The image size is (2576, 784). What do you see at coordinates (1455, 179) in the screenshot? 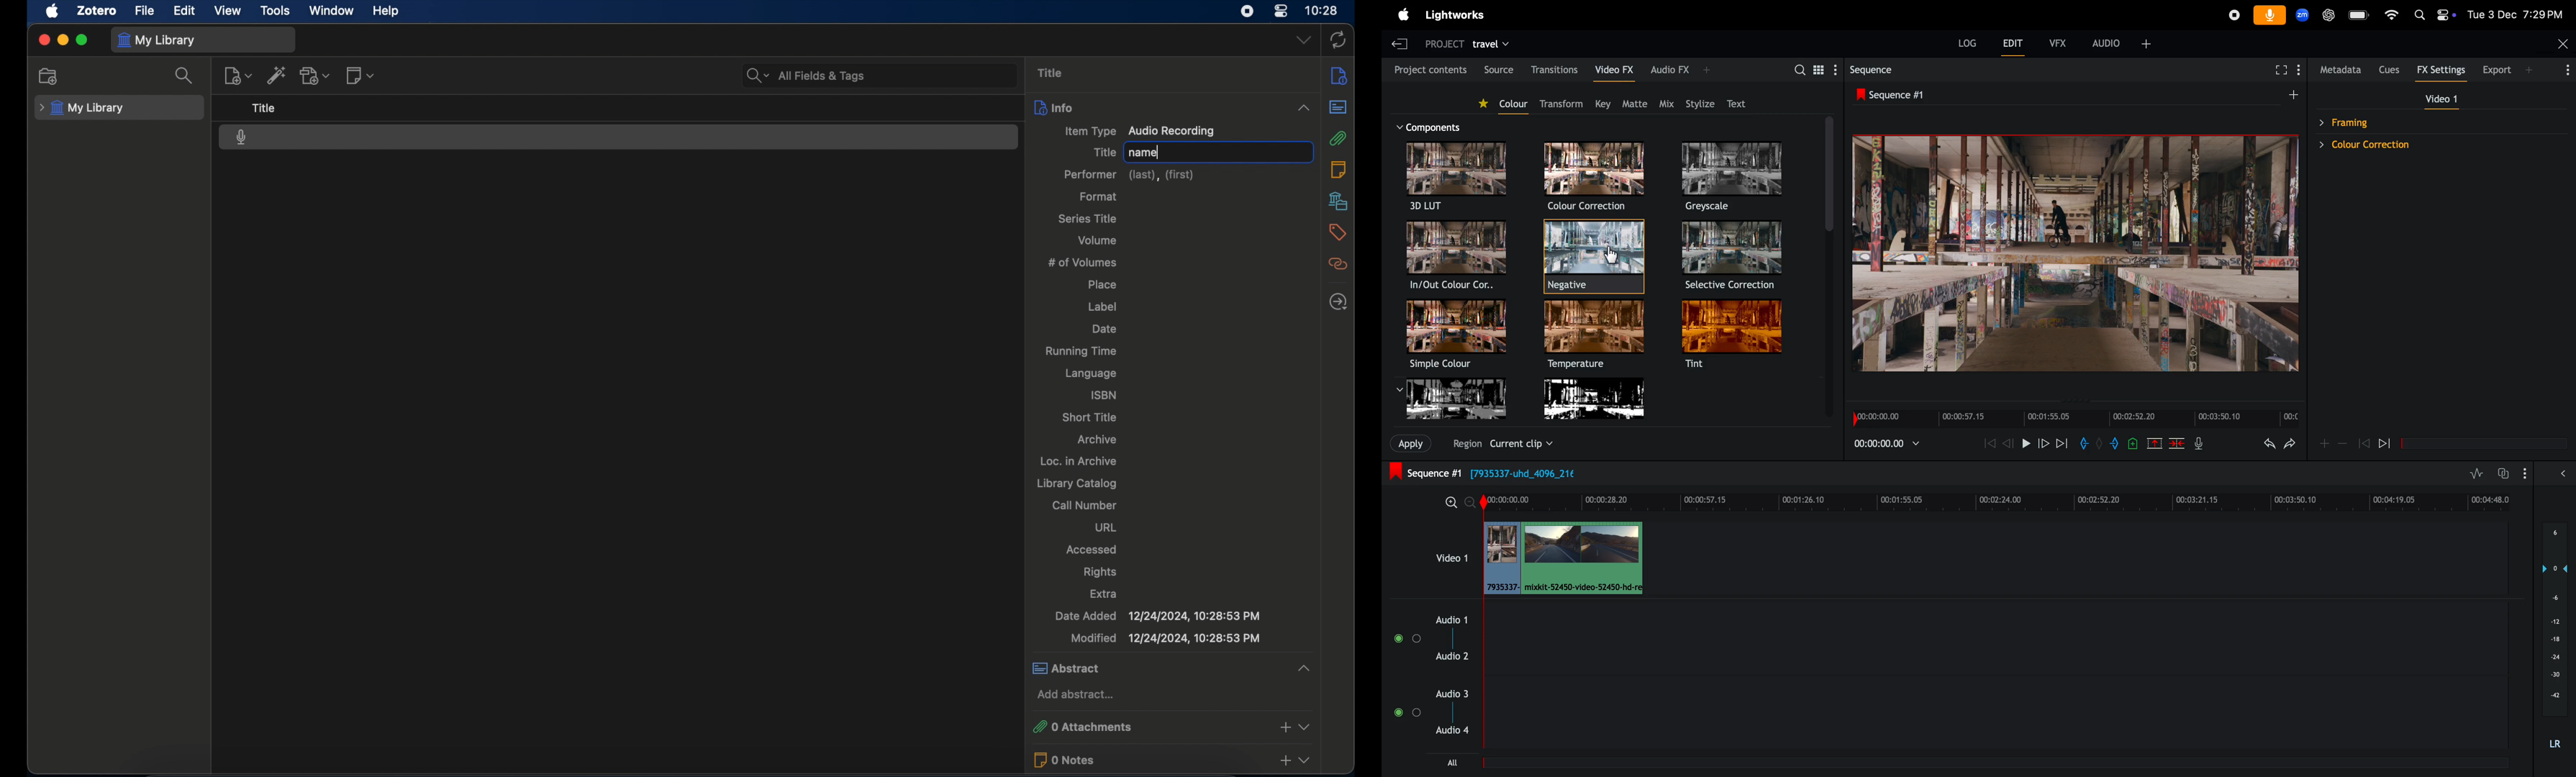
I see `3D LUT` at bounding box center [1455, 179].